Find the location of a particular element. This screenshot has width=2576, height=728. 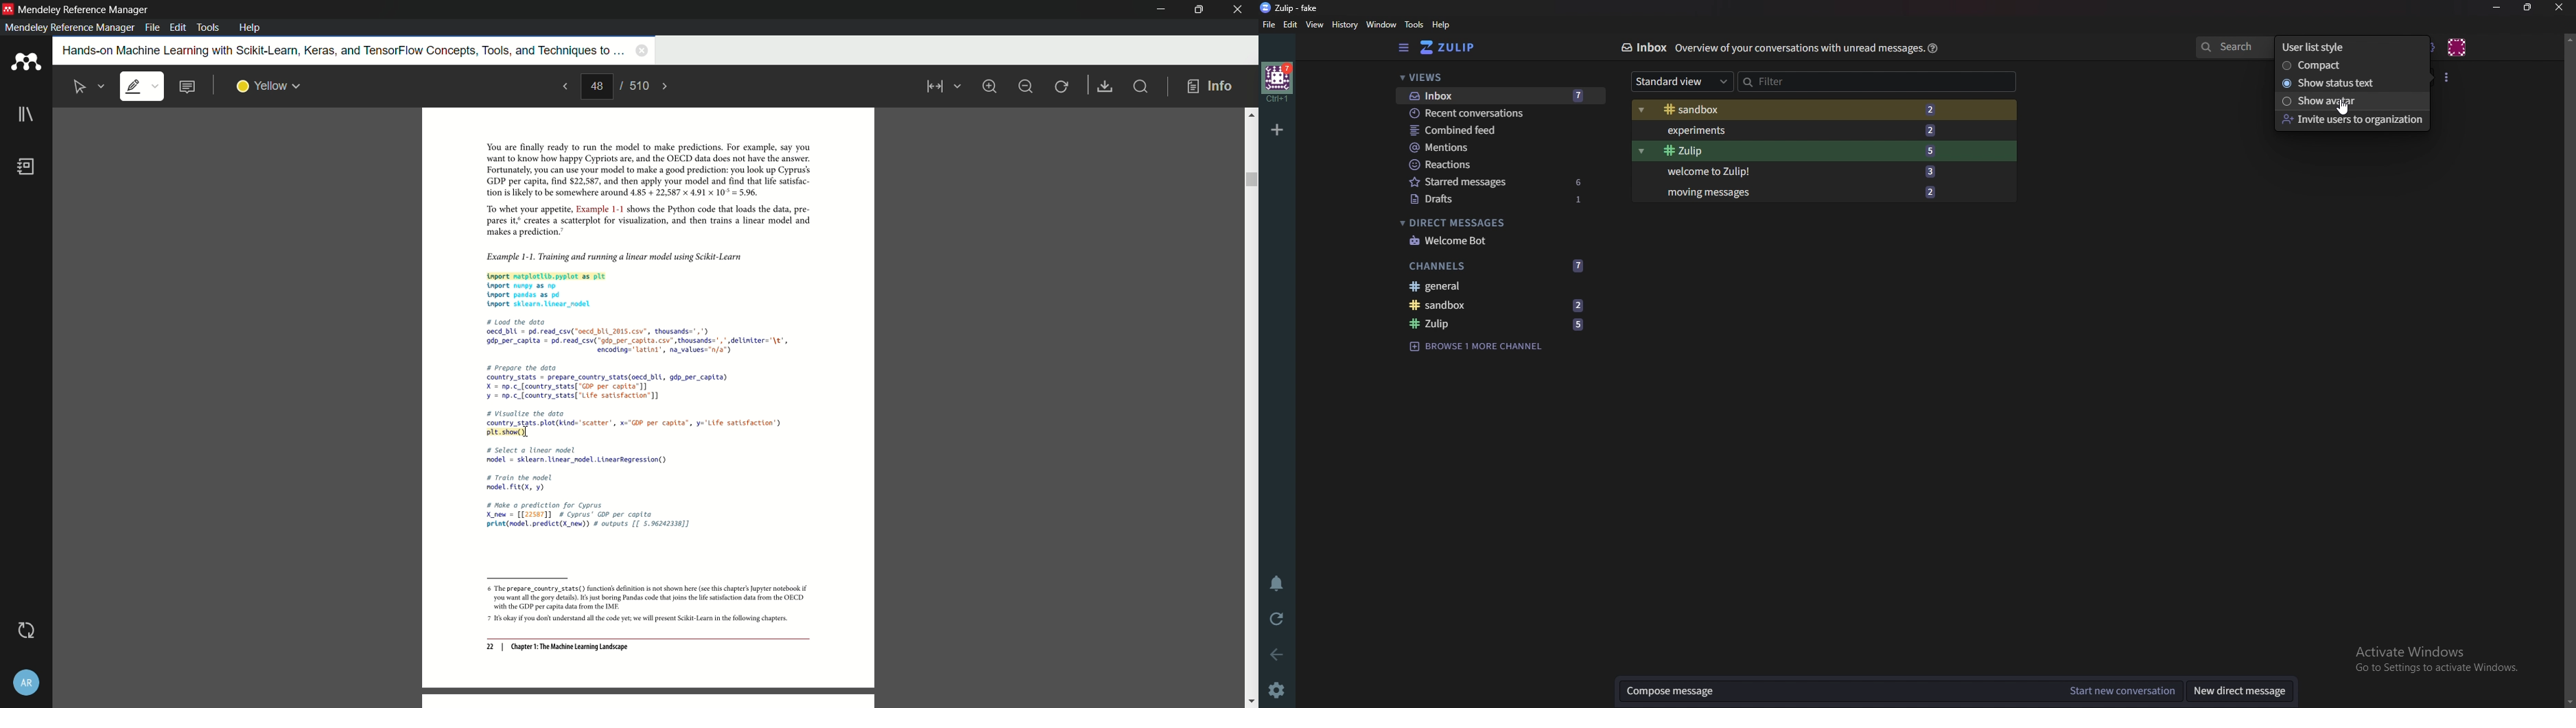

Main menu is located at coordinates (2427, 47).